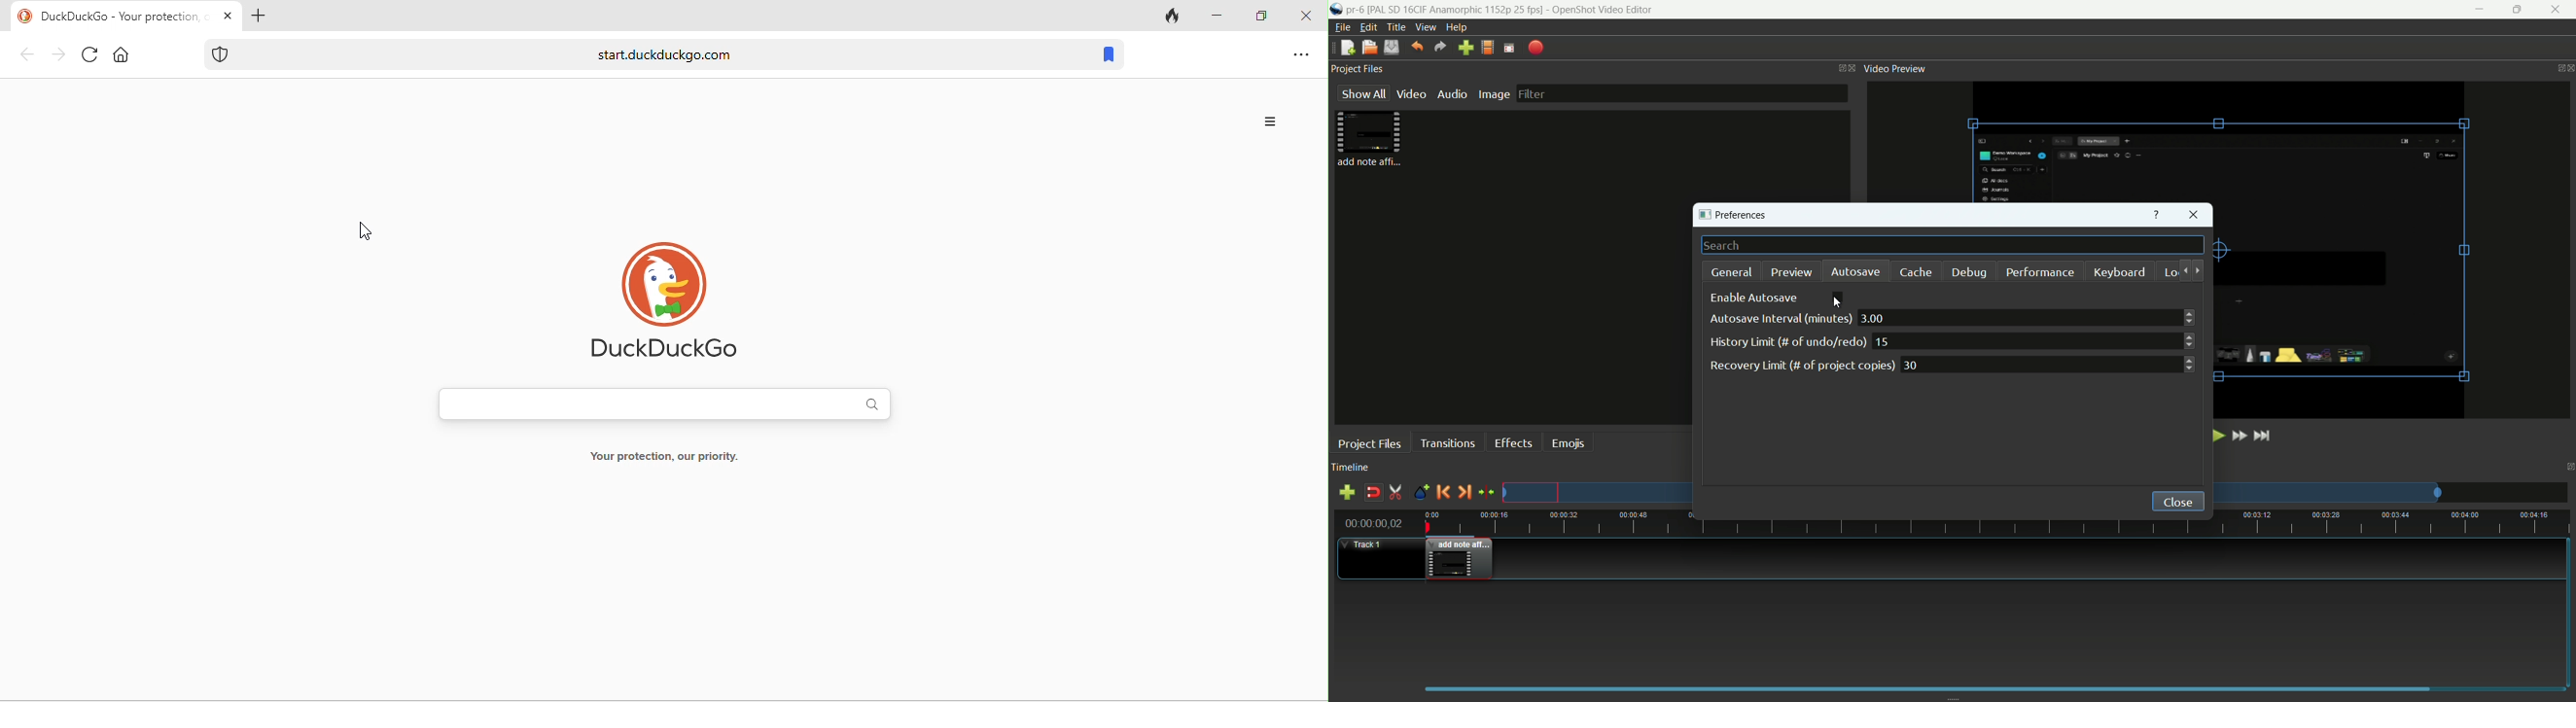 This screenshot has width=2576, height=728. What do you see at coordinates (1369, 443) in the screenshot?
I see `project files` at bounding box center [1369, 443].